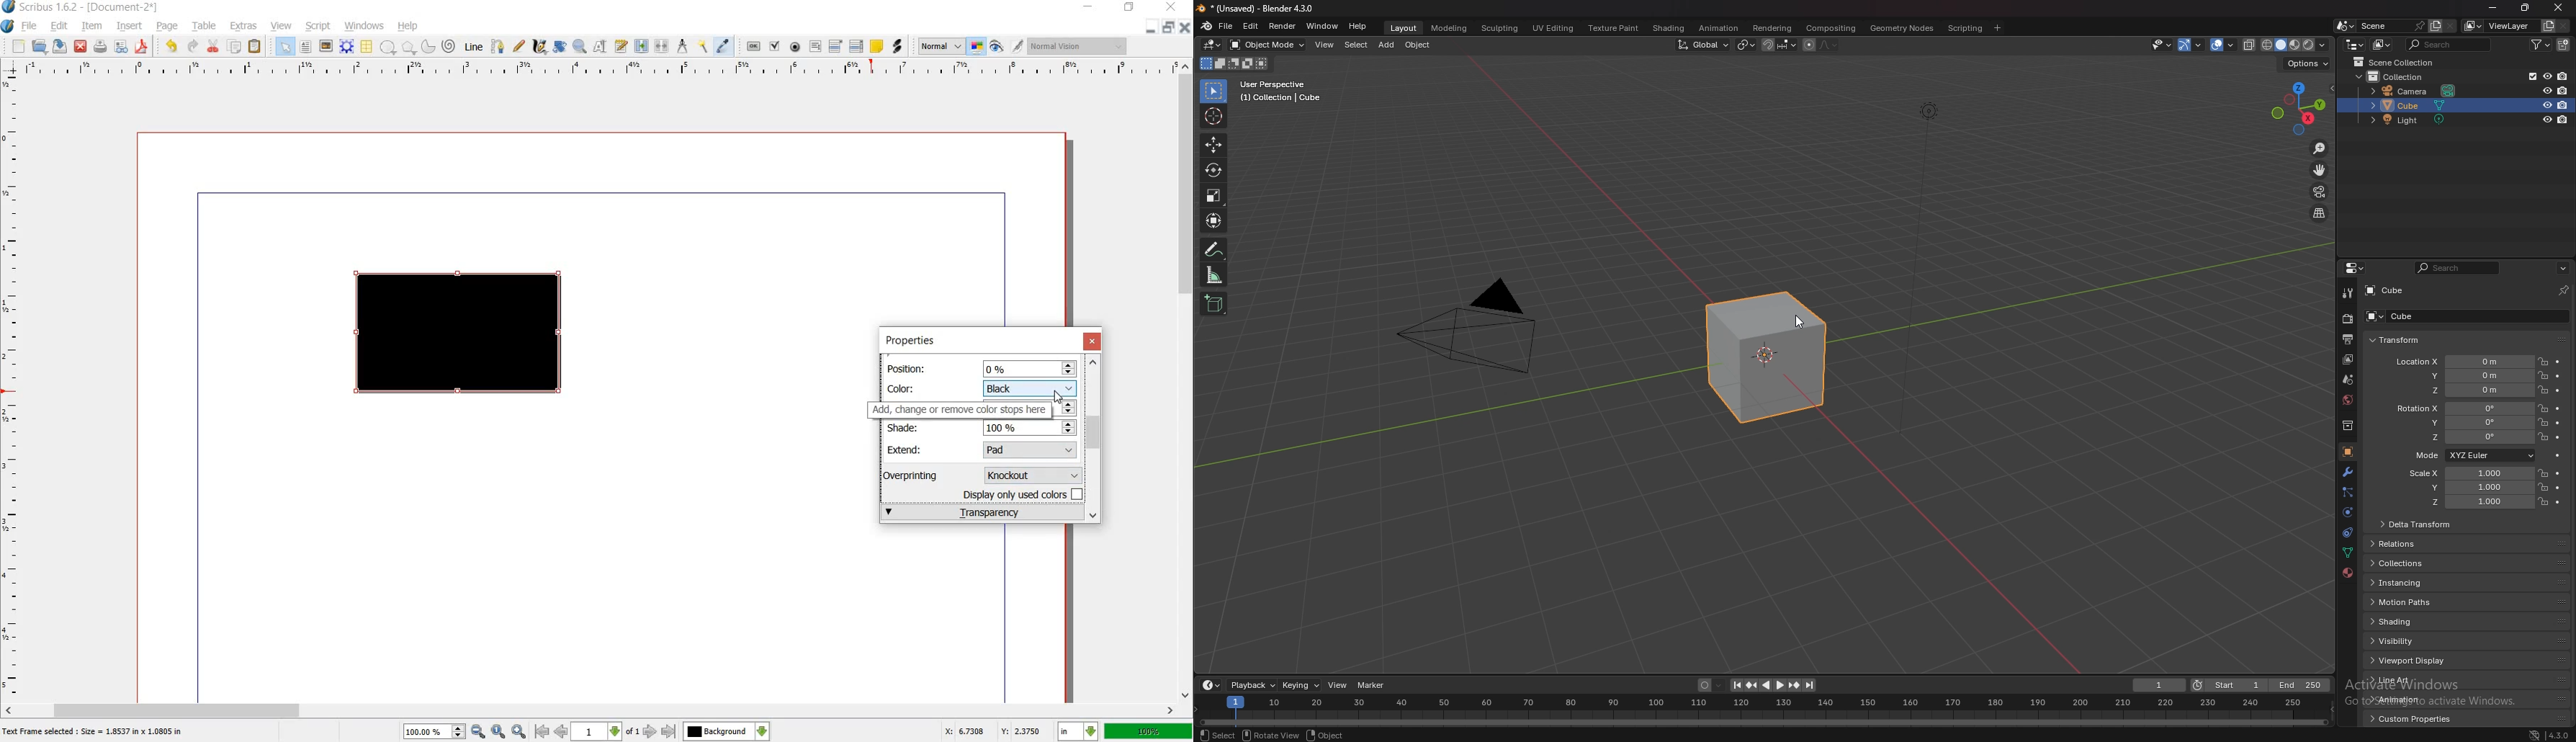 The height and width of the screenshot is (756, 2576). I want to click on close, so click(82, 46).